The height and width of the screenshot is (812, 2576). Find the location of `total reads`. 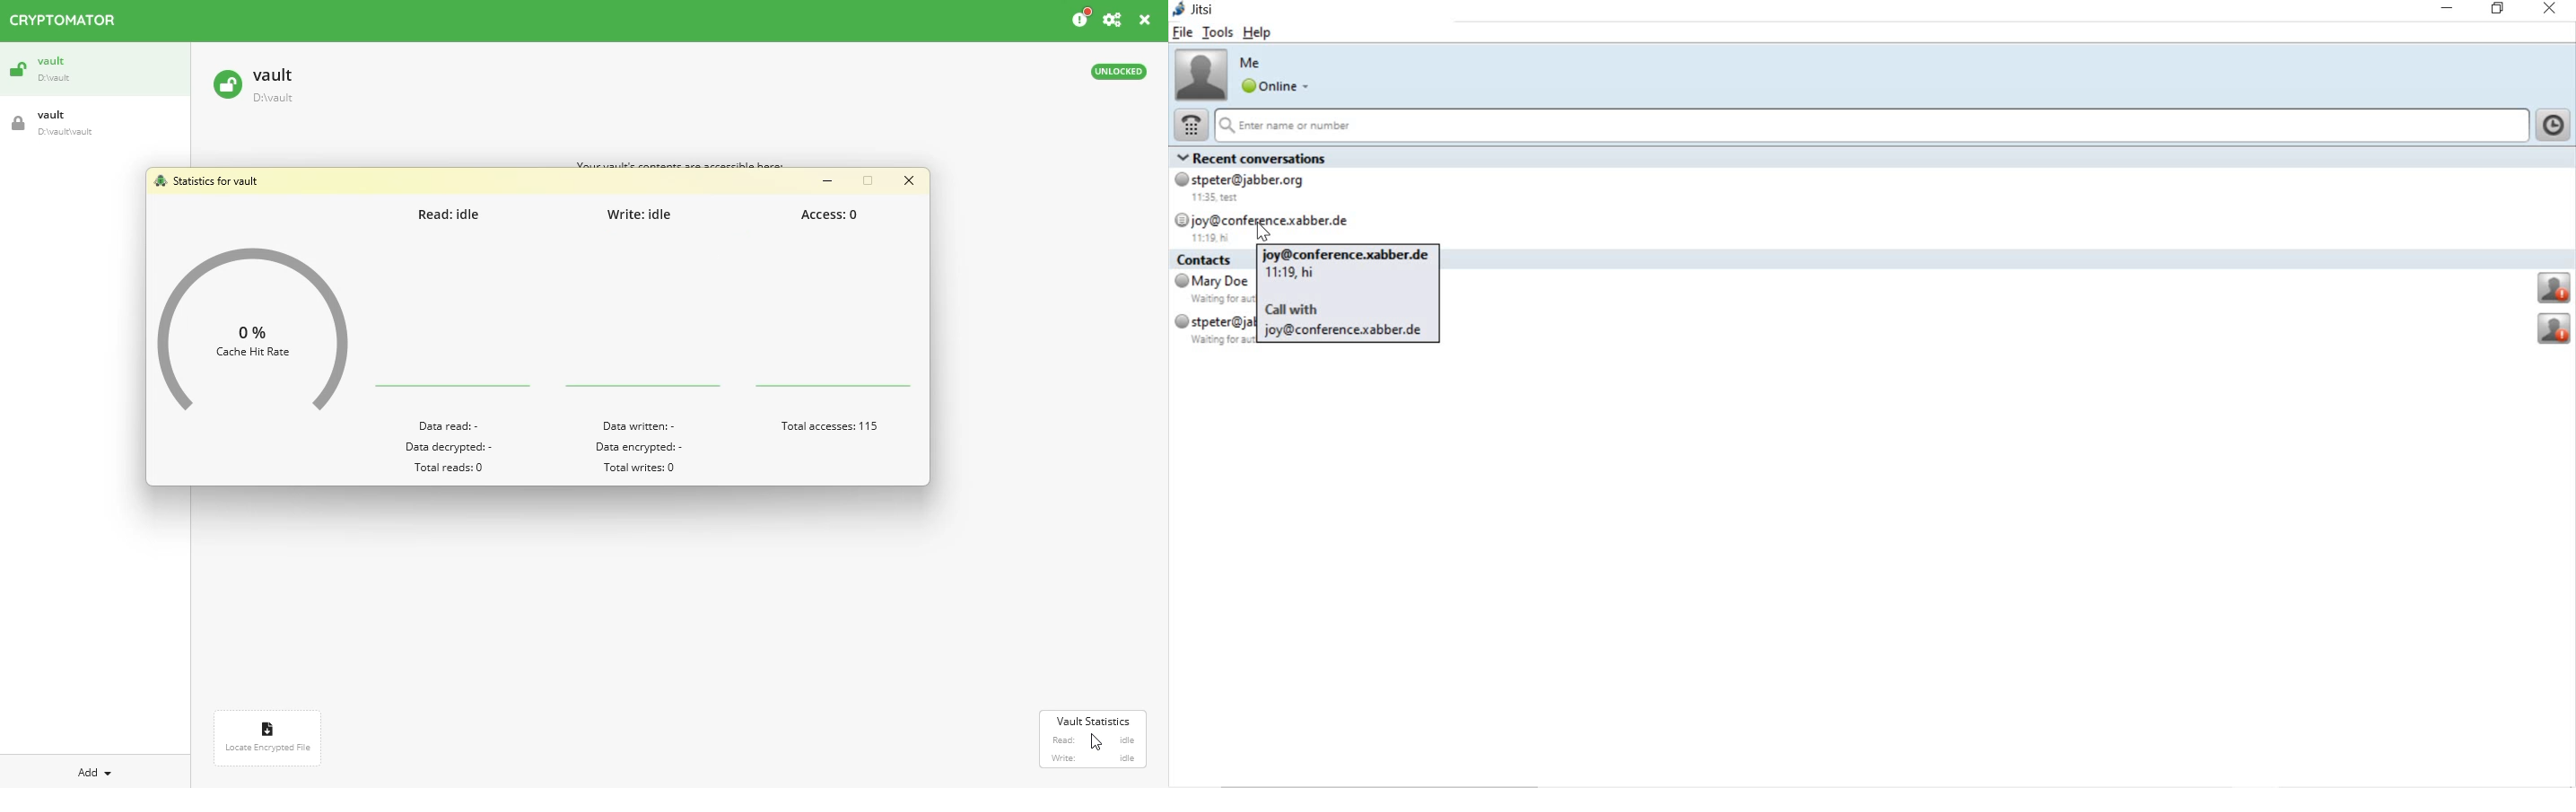

total reads is located at coordinates (450, 468).